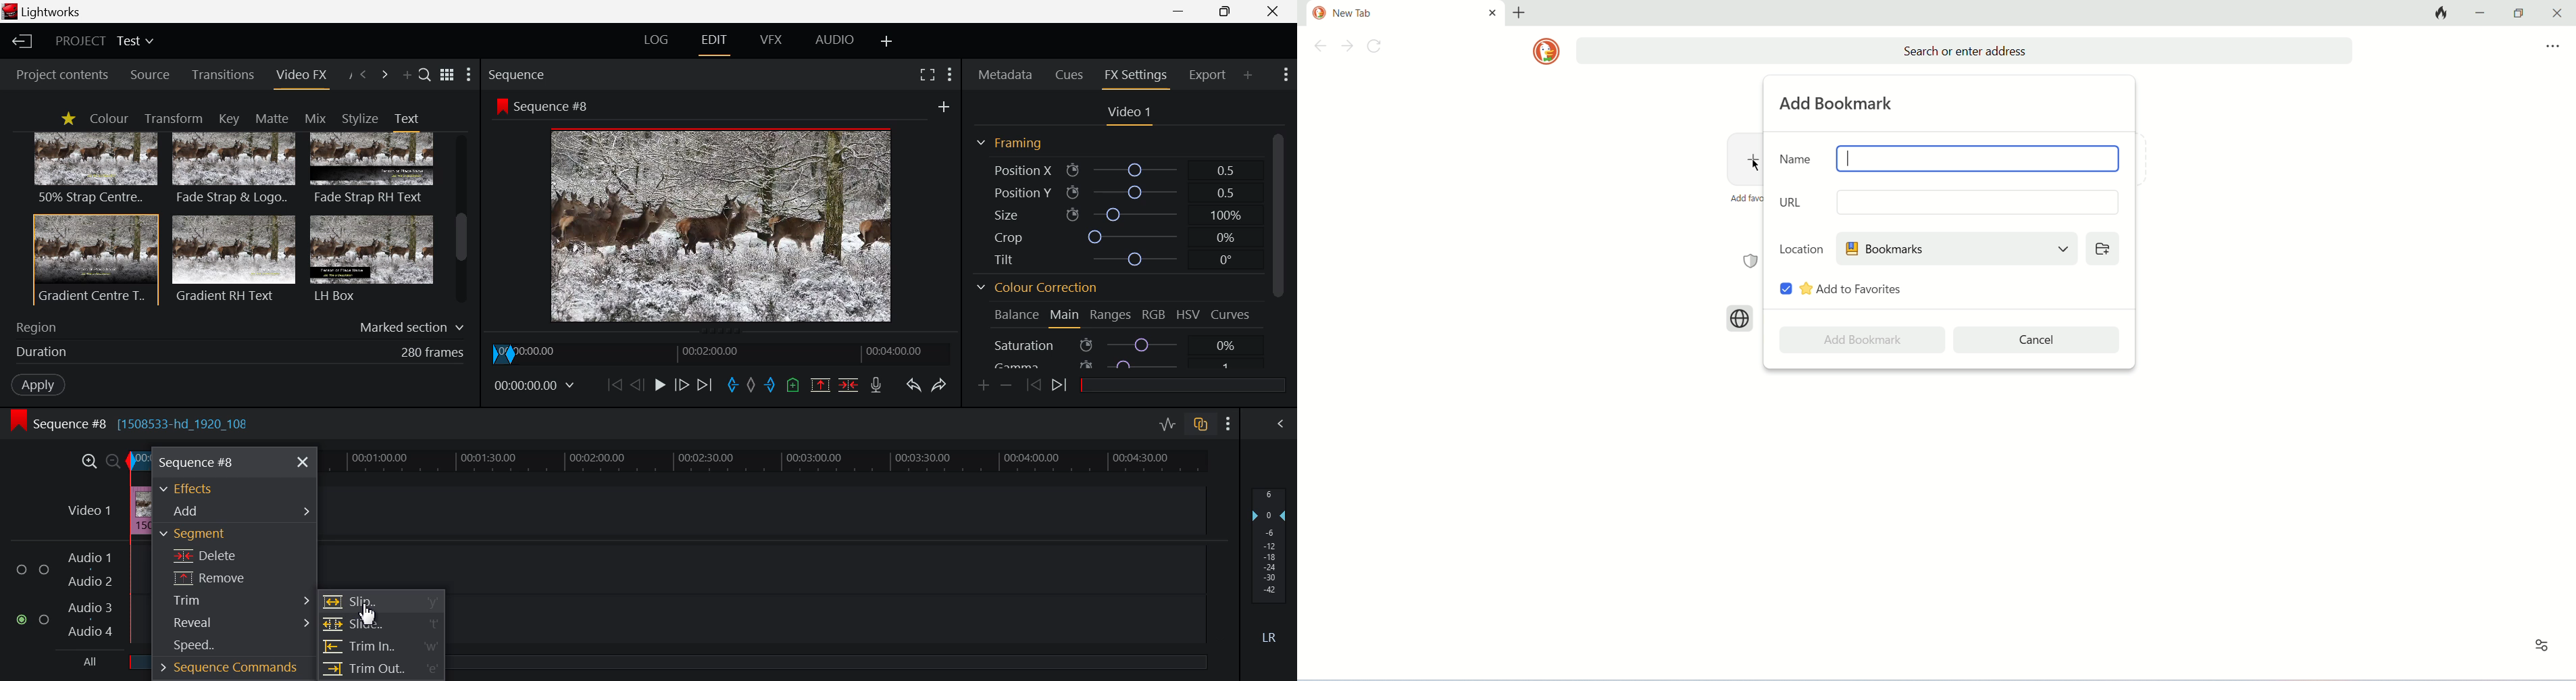 Image resolution: width=2576 pixels, height=700 pixels. I want to click on Show Settings, so click(469, 76).